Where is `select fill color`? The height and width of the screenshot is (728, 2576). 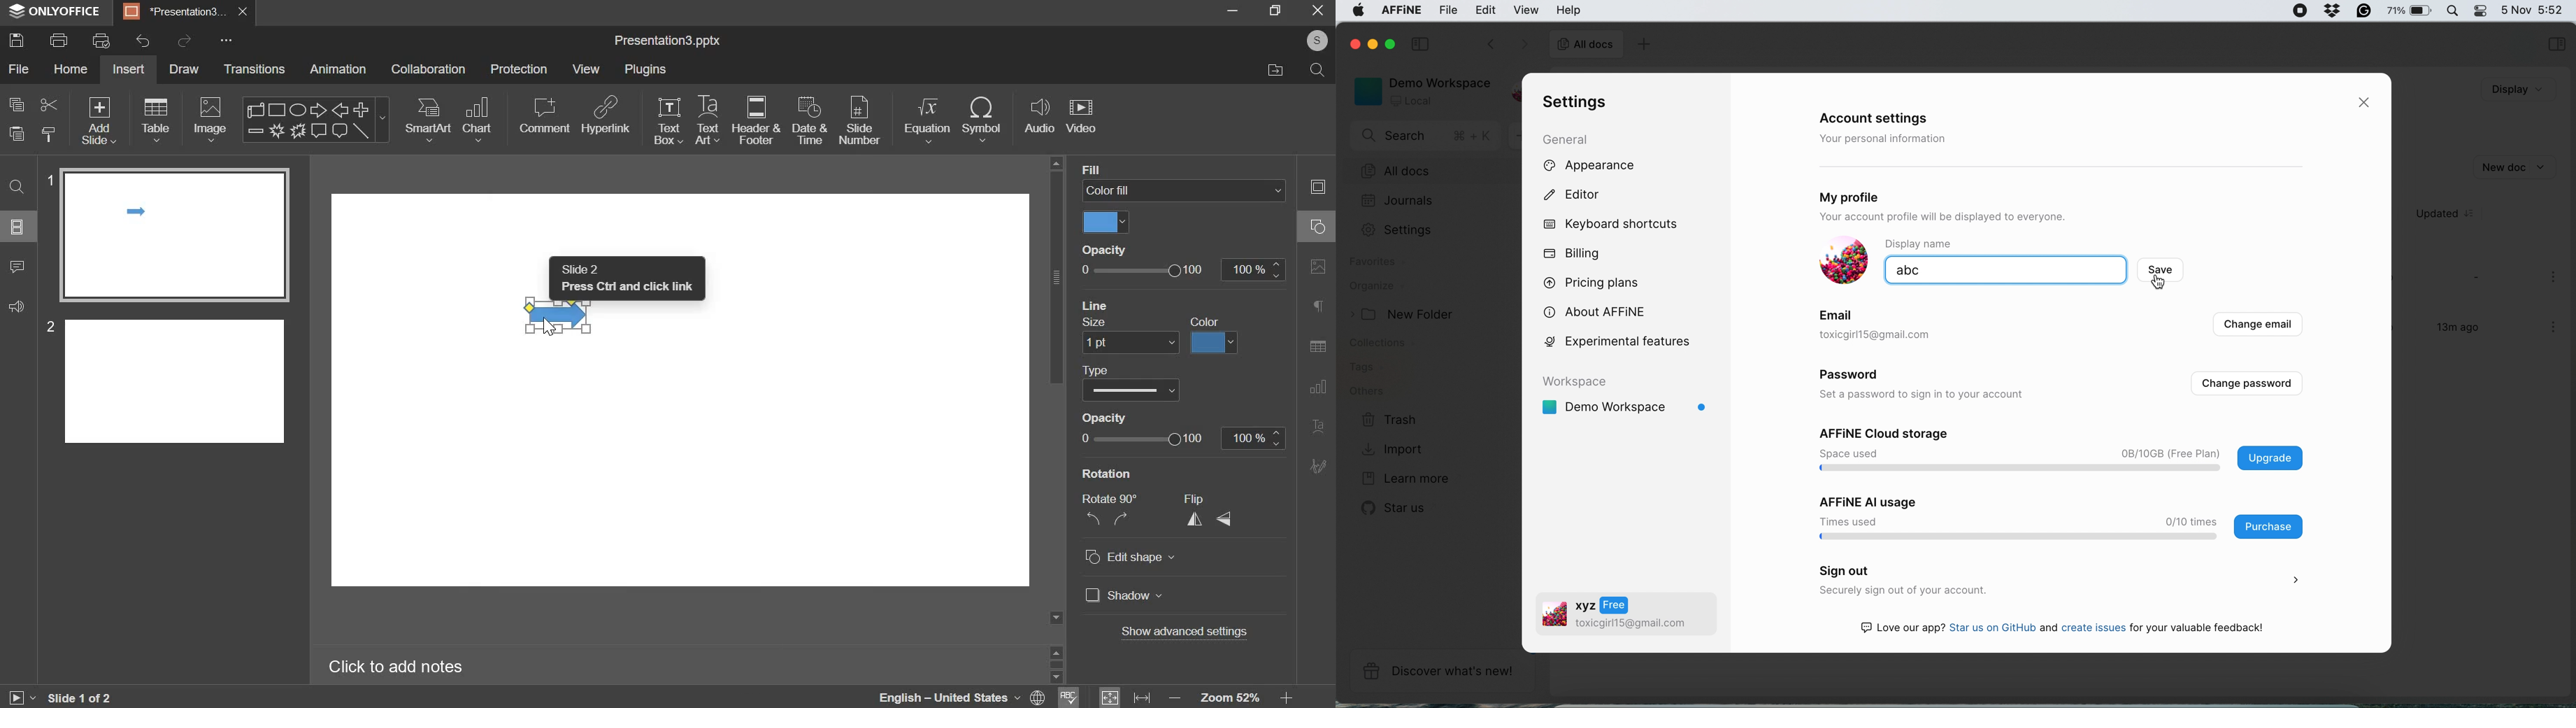
select fill color is located at coordinates (1106, 222).